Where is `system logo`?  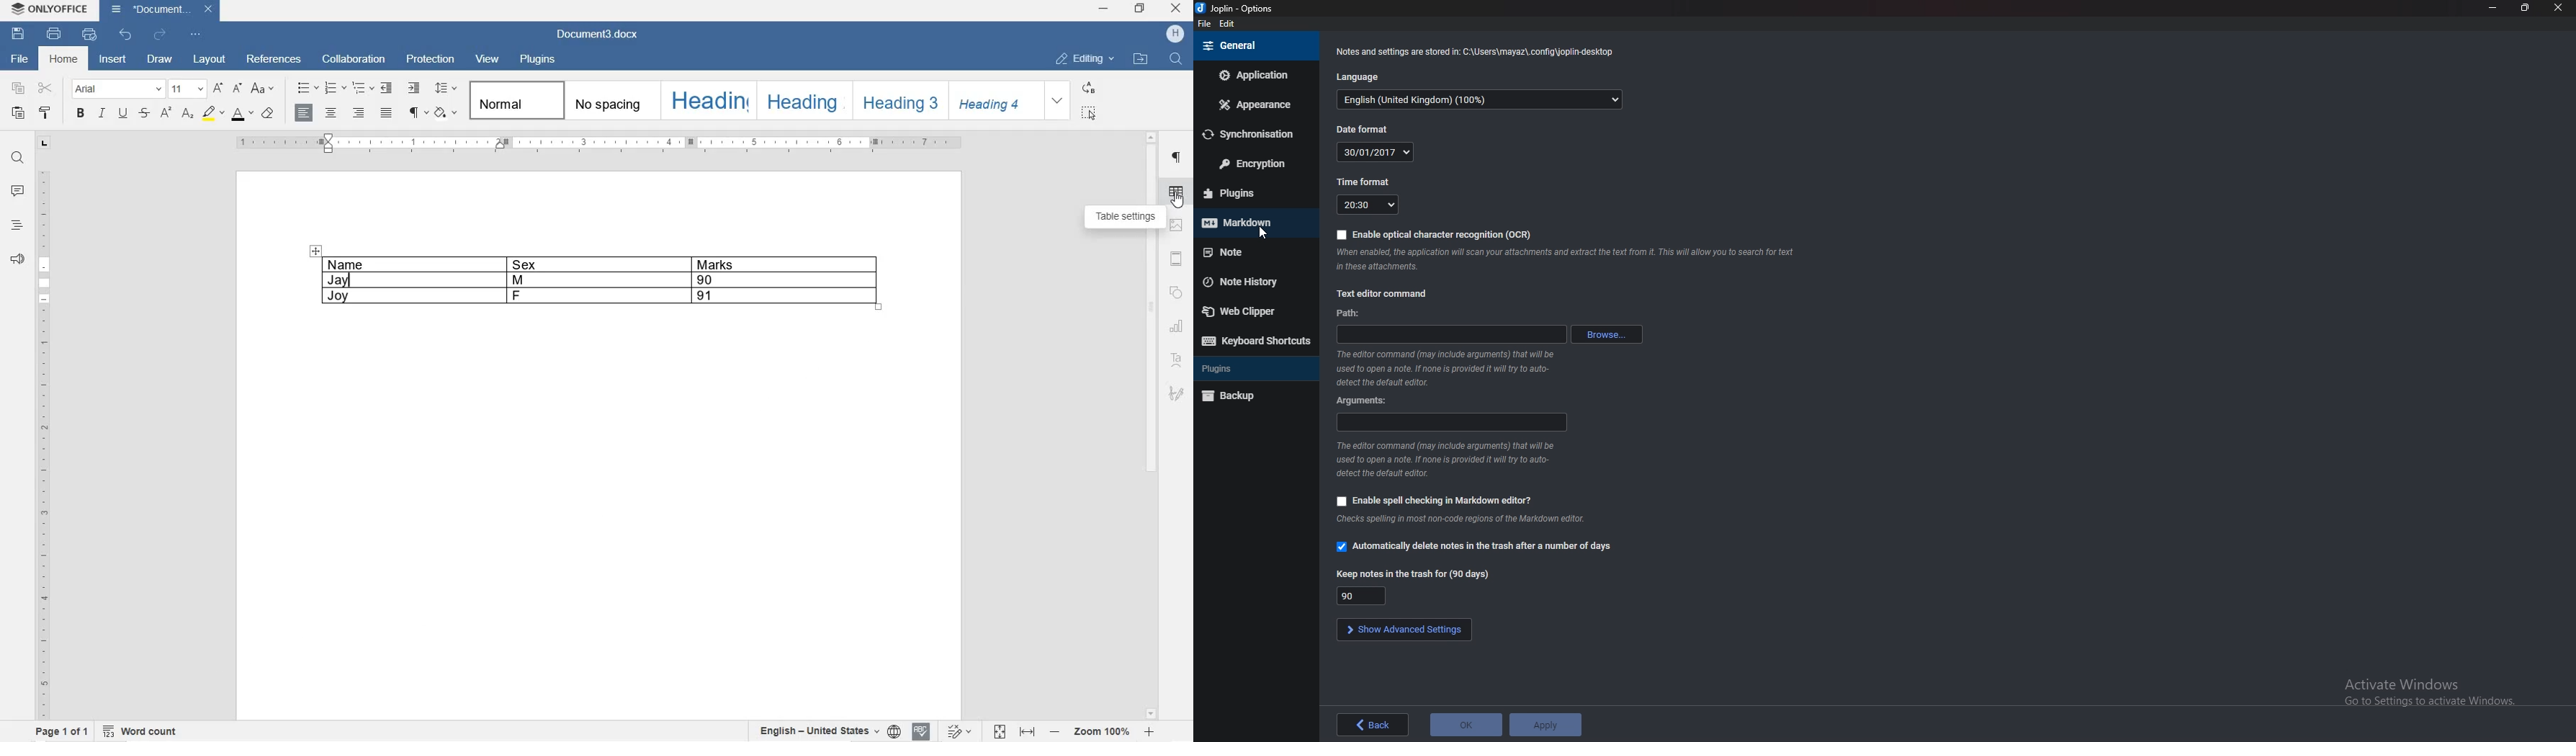
system logo is located at coordinates (17, 9).